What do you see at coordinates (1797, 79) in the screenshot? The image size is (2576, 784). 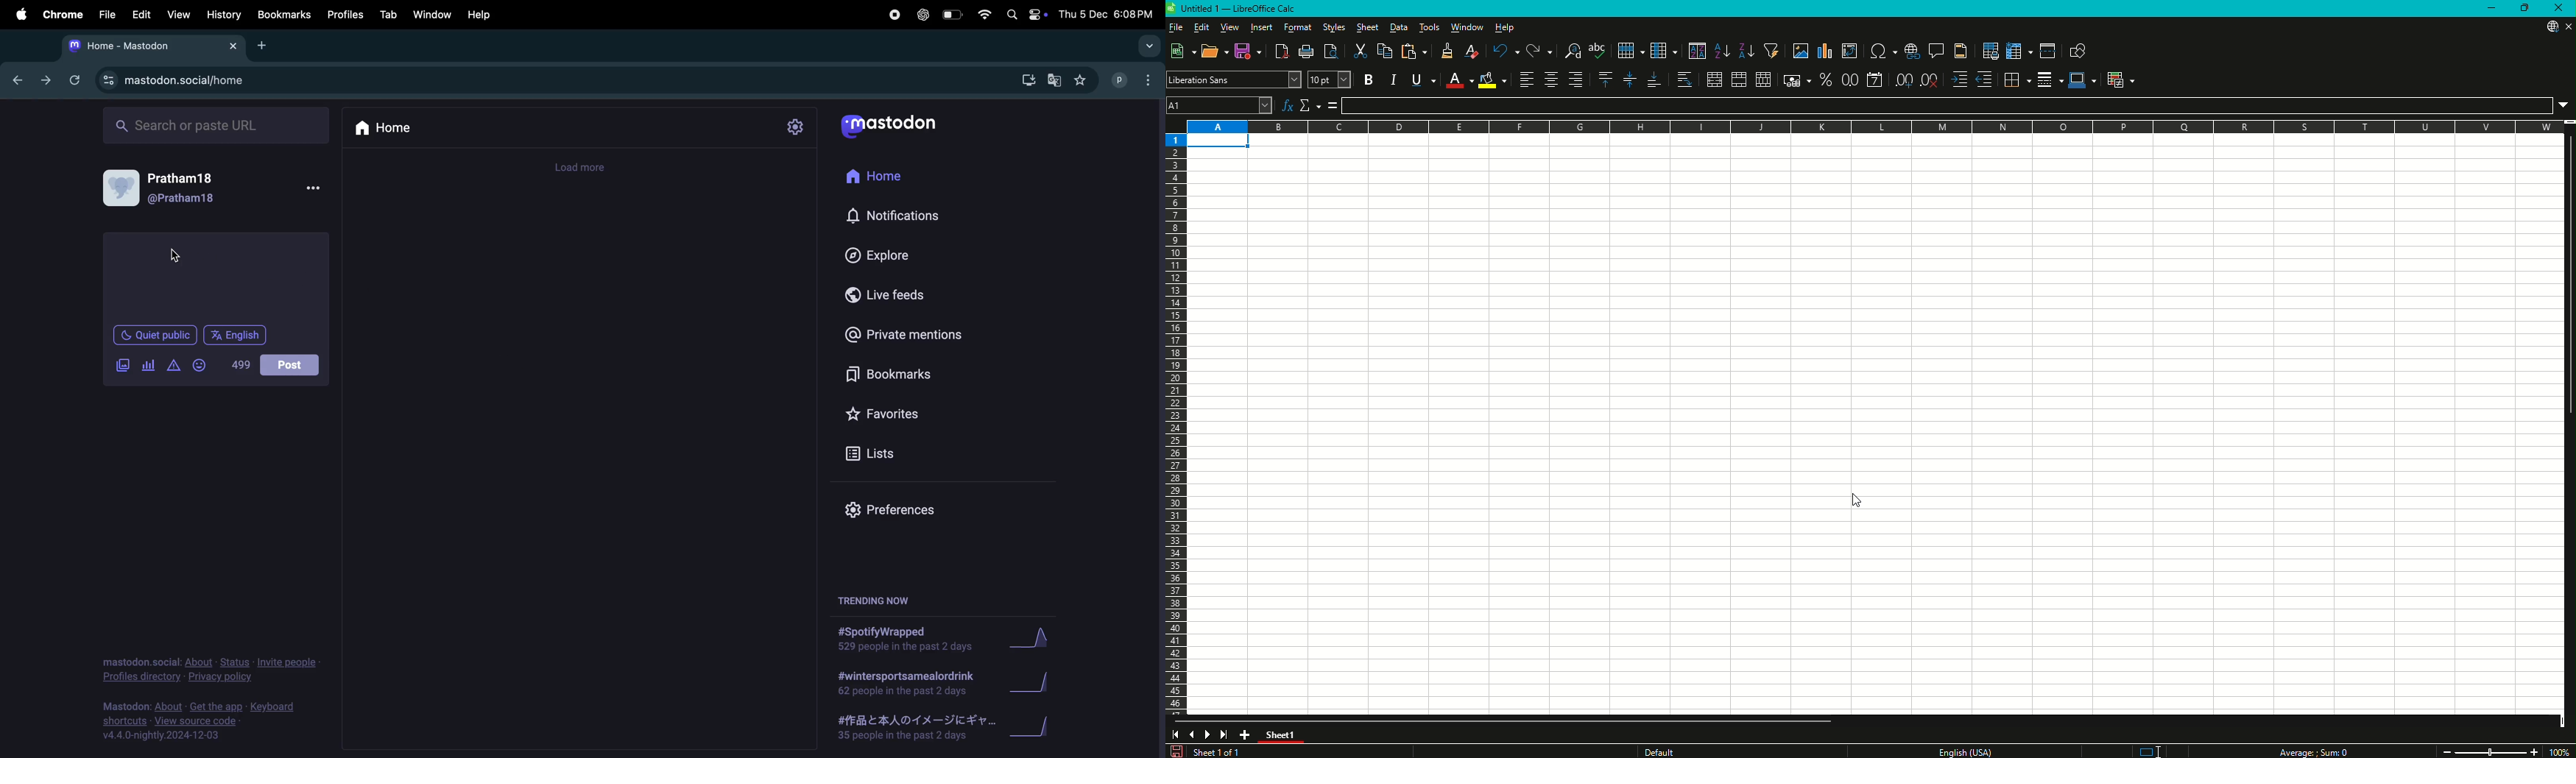 I see `Format as Currency` at bounding box center [1797, 79].